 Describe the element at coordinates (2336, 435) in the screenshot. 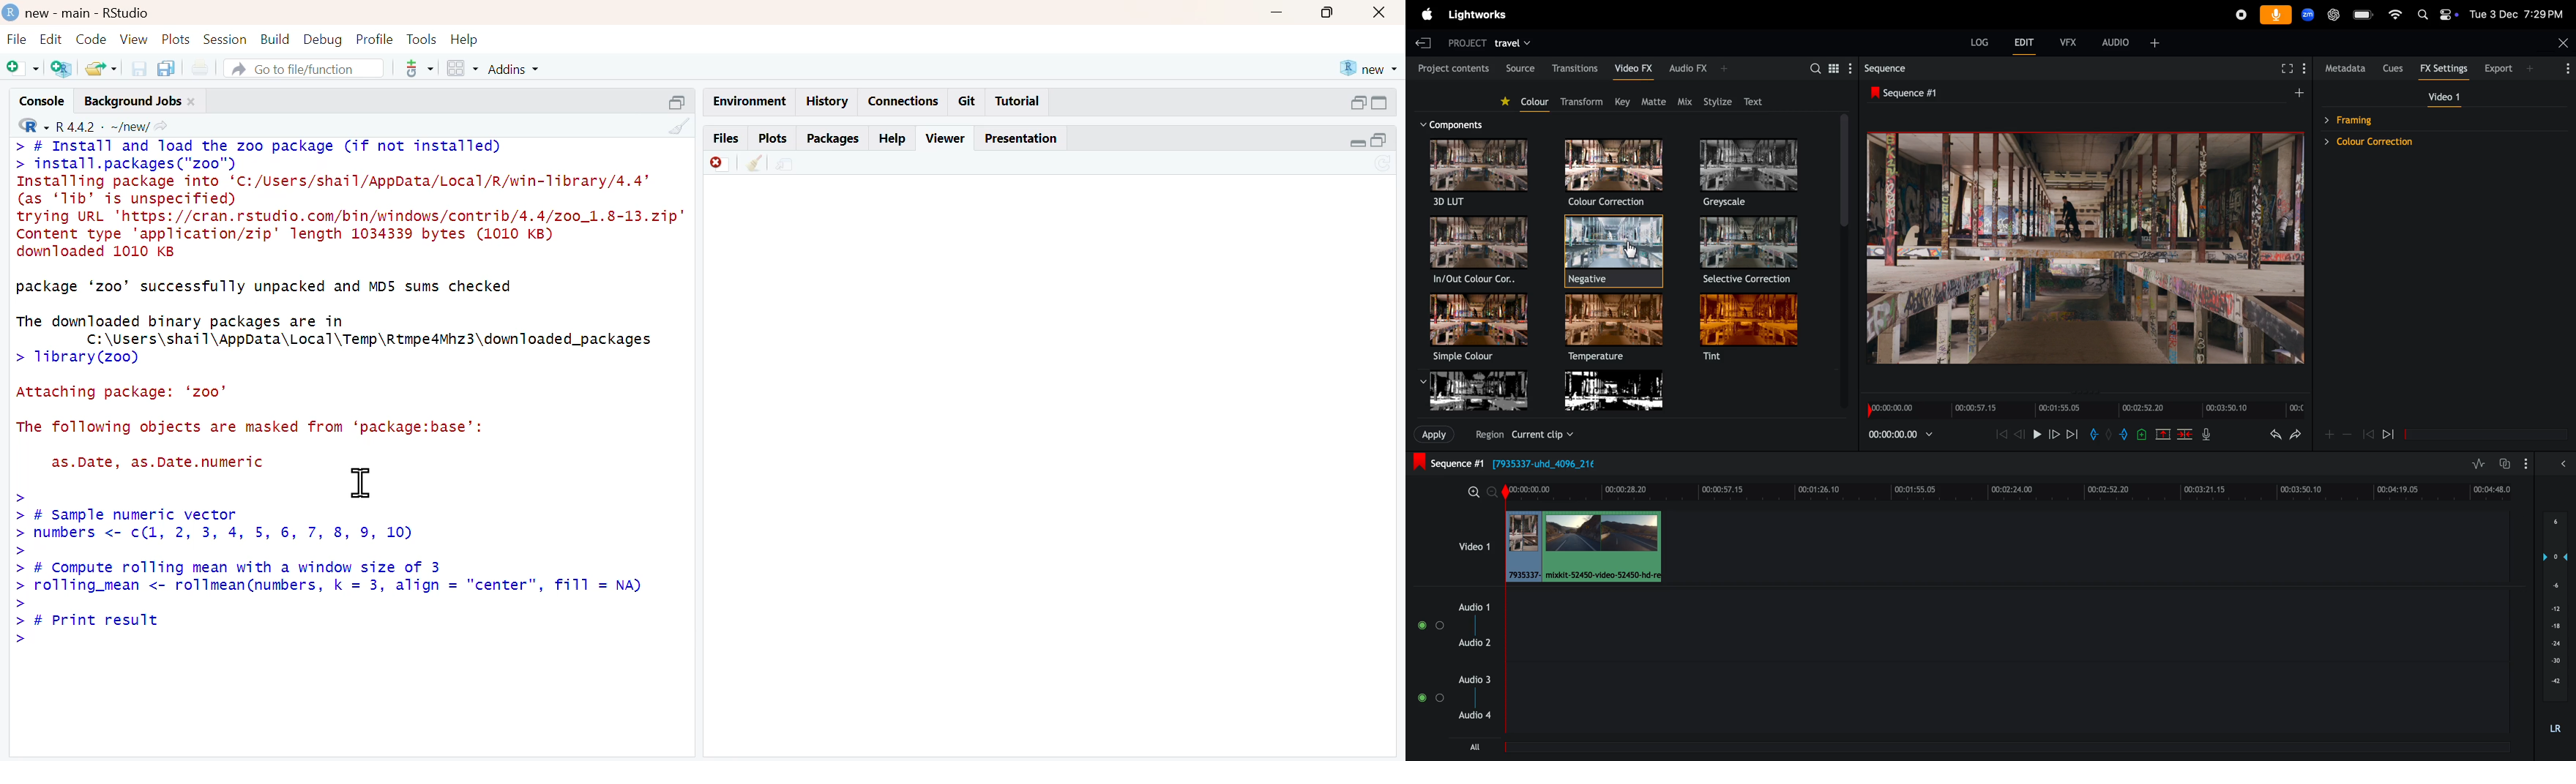

I see `zoom in zoom out` at that location.